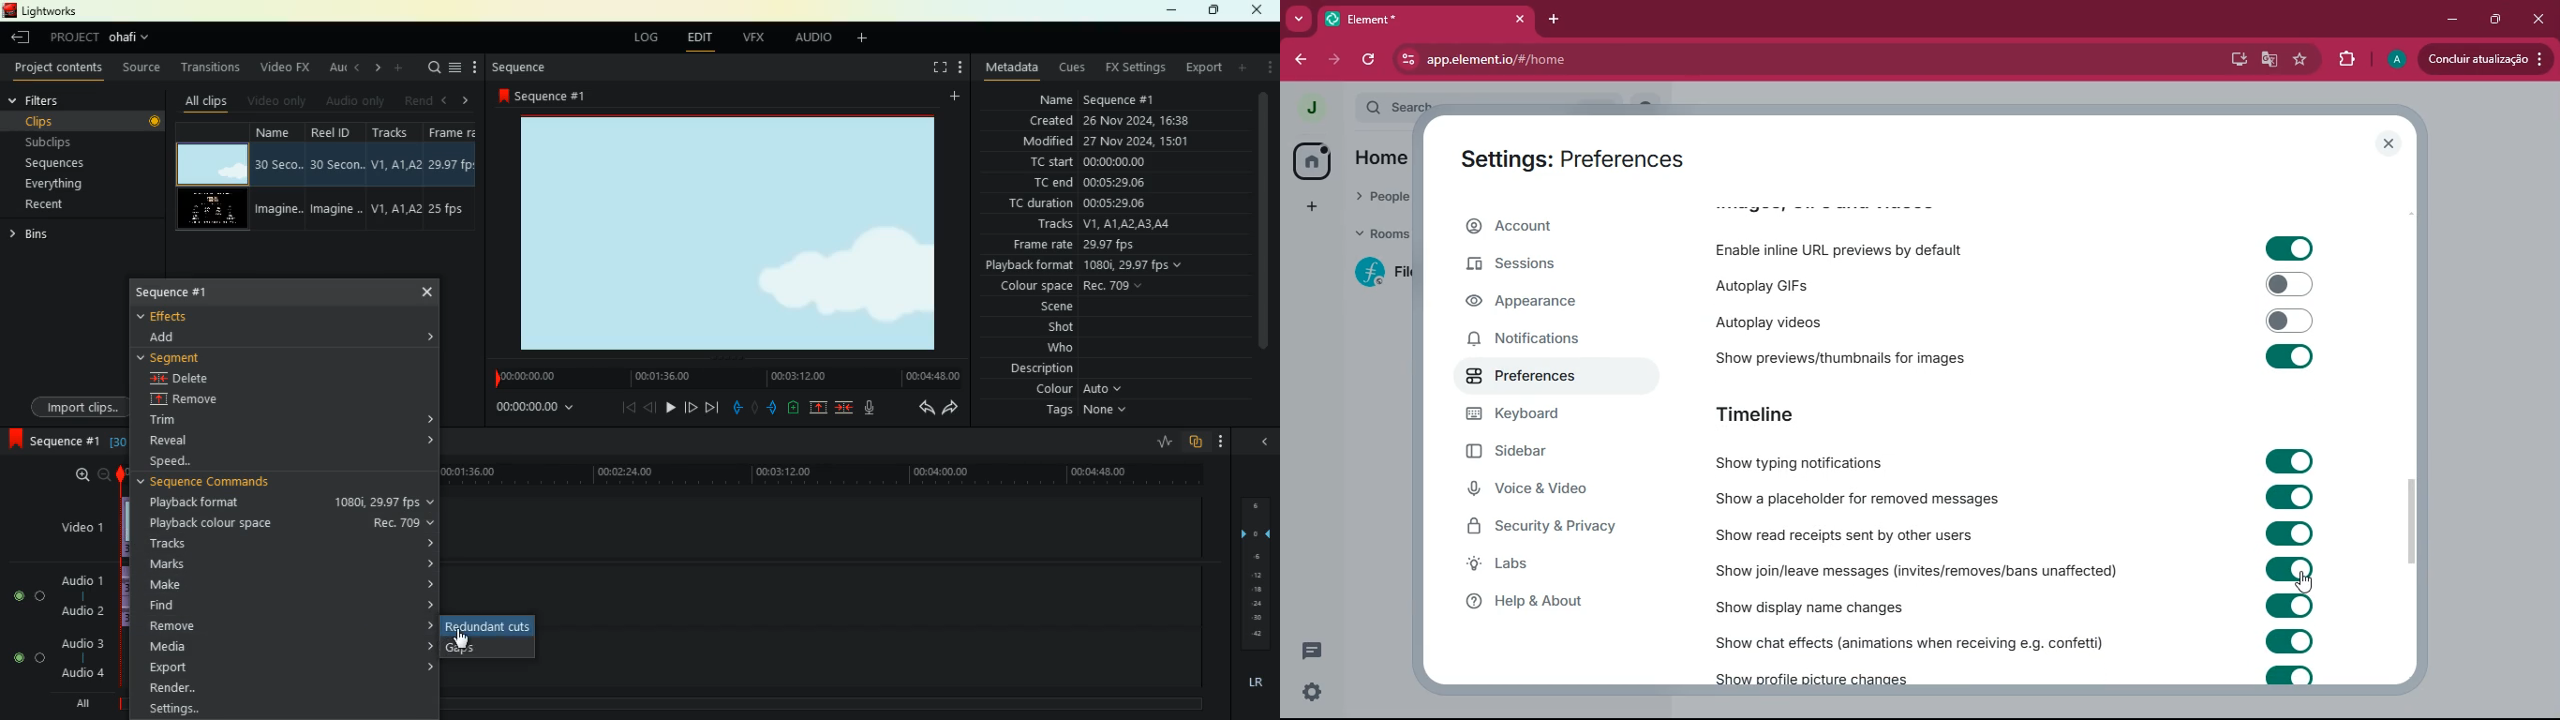 The width and height of the screenshot is (2576, 728). What do you see at coordinates (2454, 19) in the screenshot?
I see `minimize` at bounding box center [2454, 19].